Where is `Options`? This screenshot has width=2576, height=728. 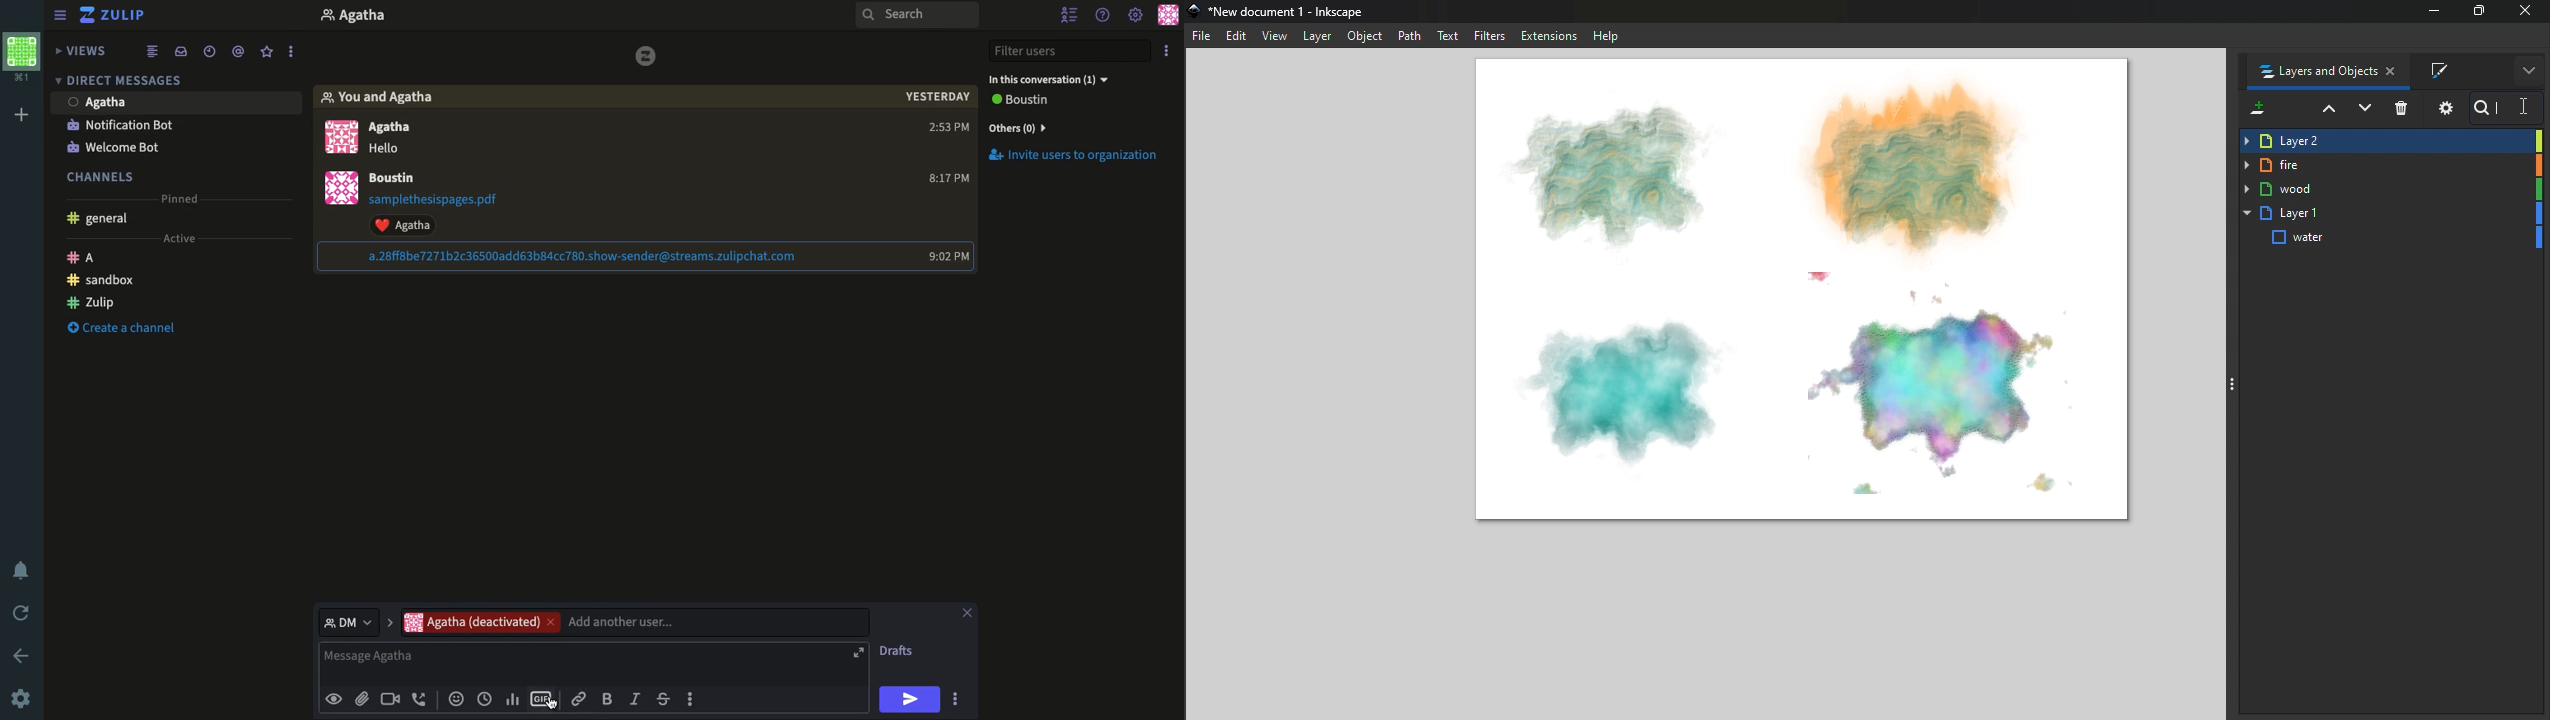 Options is located at coordinates (1166, 52).